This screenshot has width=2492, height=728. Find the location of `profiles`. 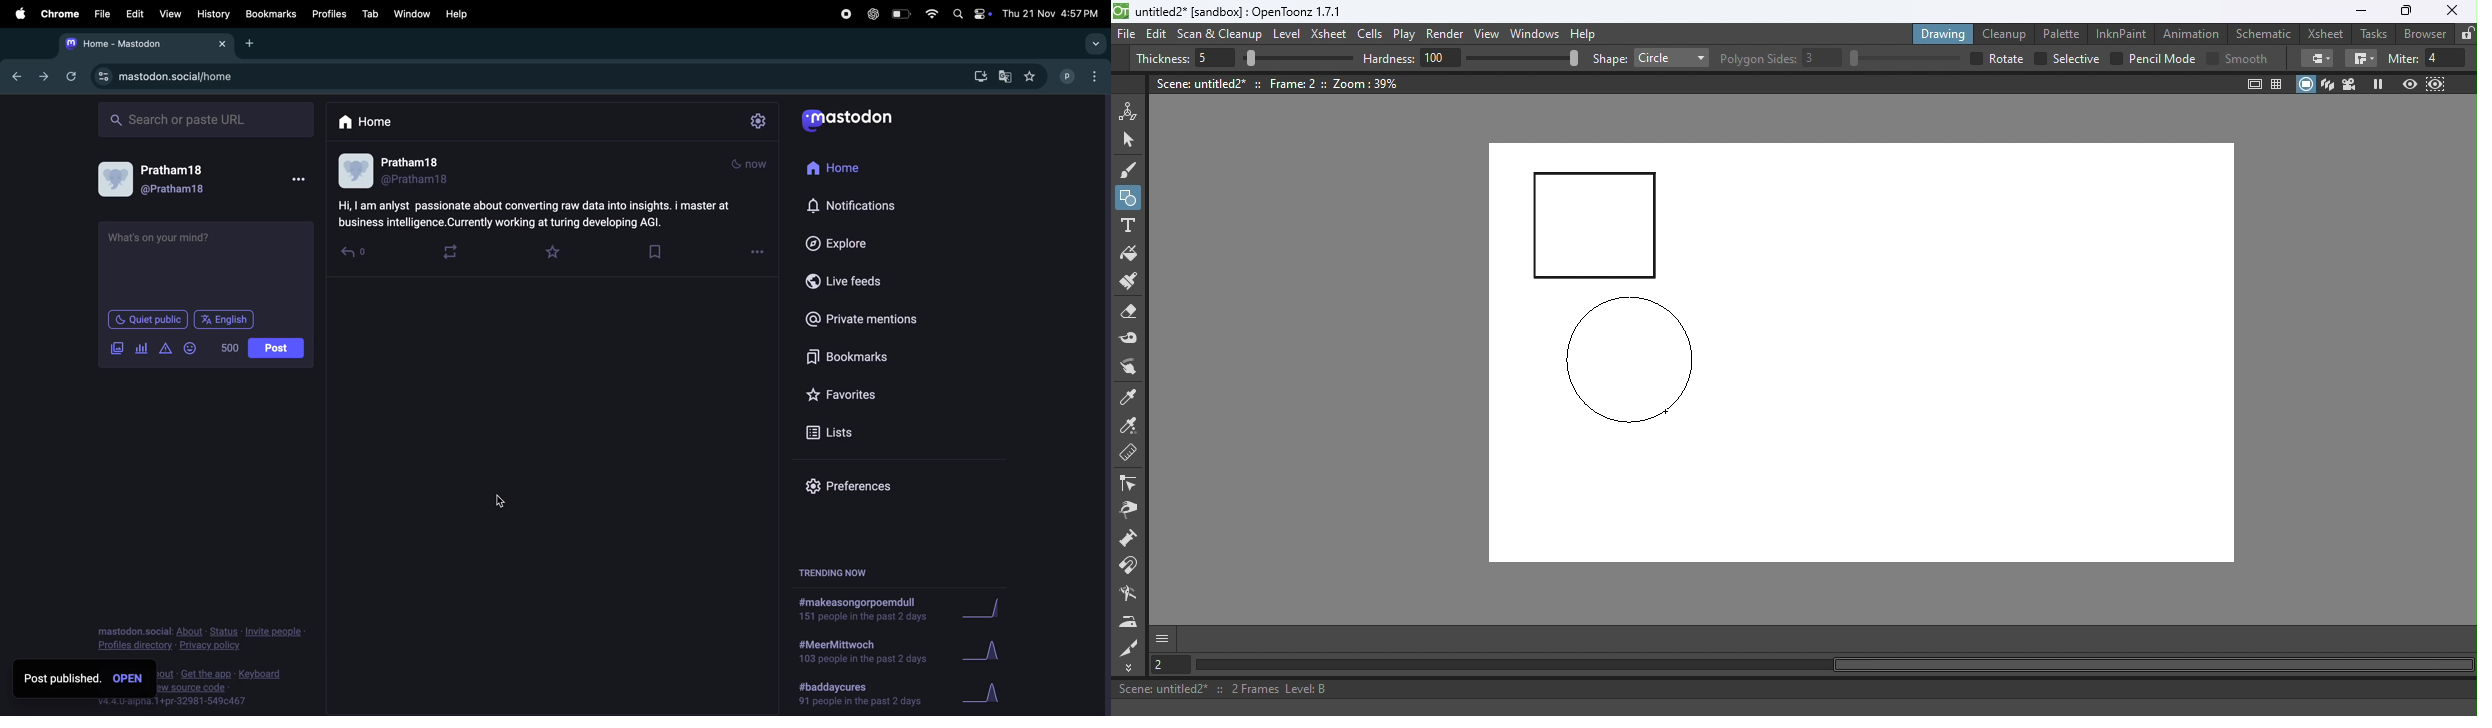

profiles is located at coordinates (327, 14).